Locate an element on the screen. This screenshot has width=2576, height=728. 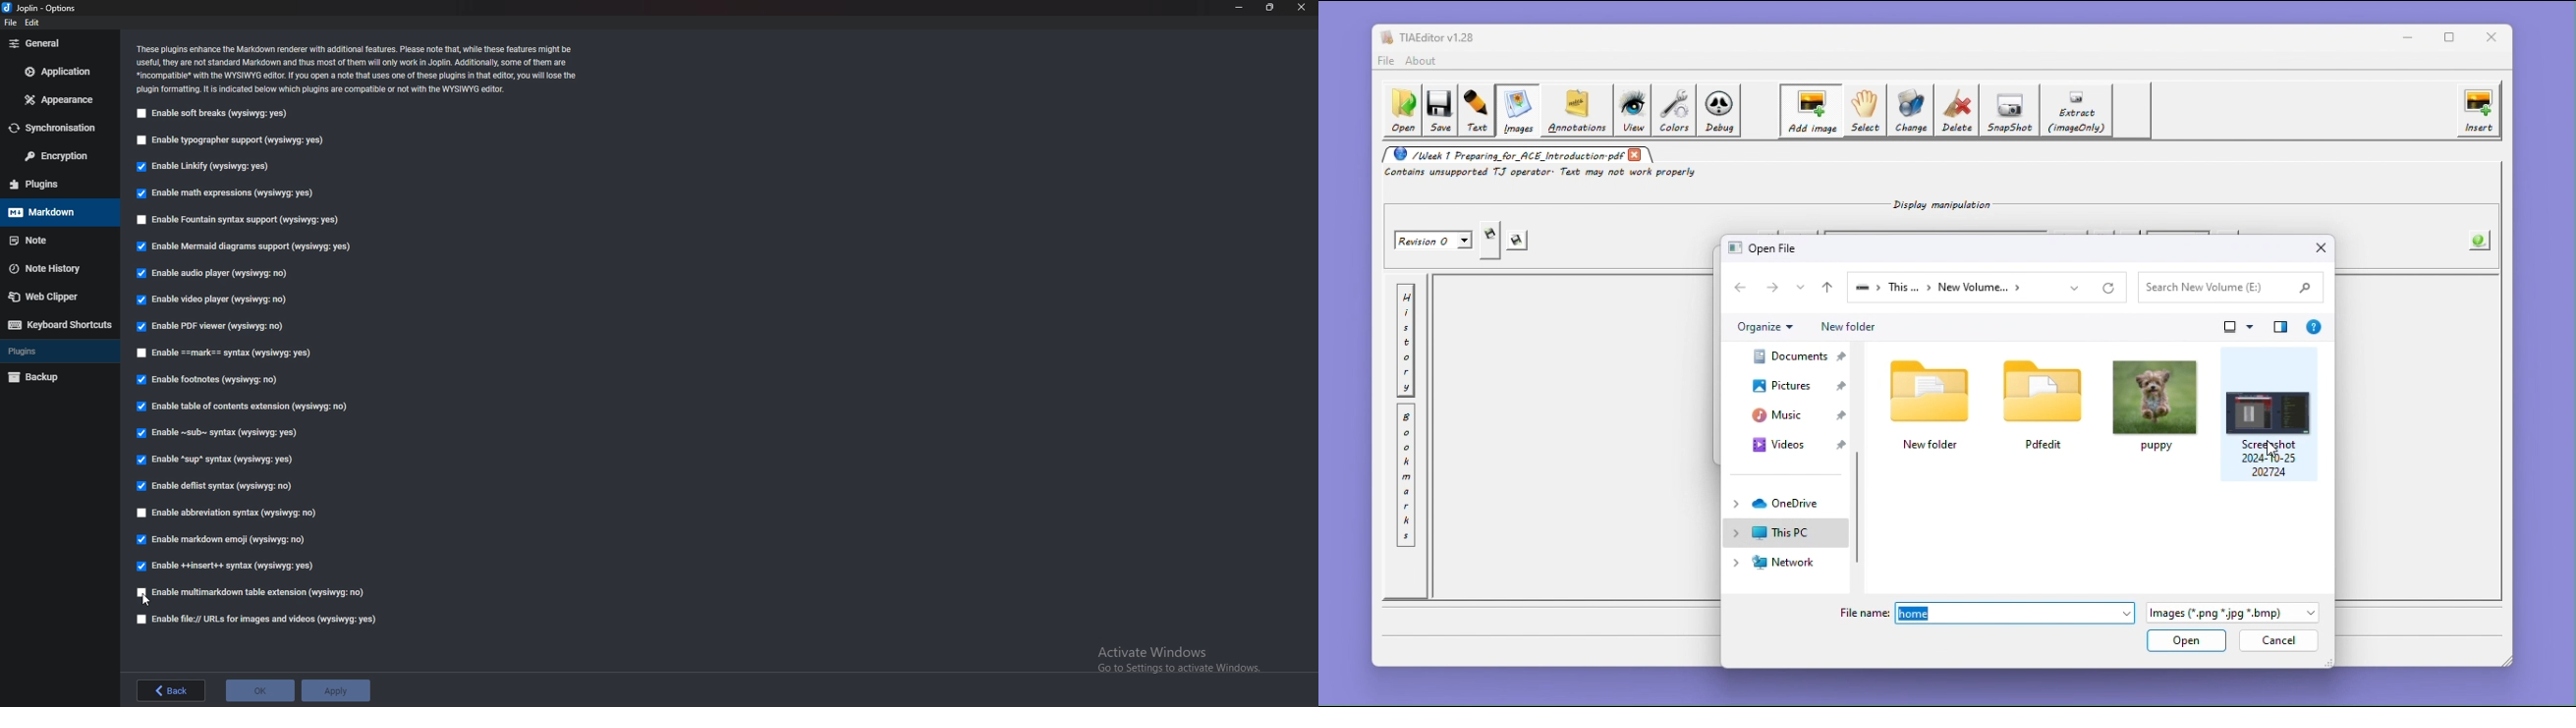
enable video player is located at coordinates (212, 300).